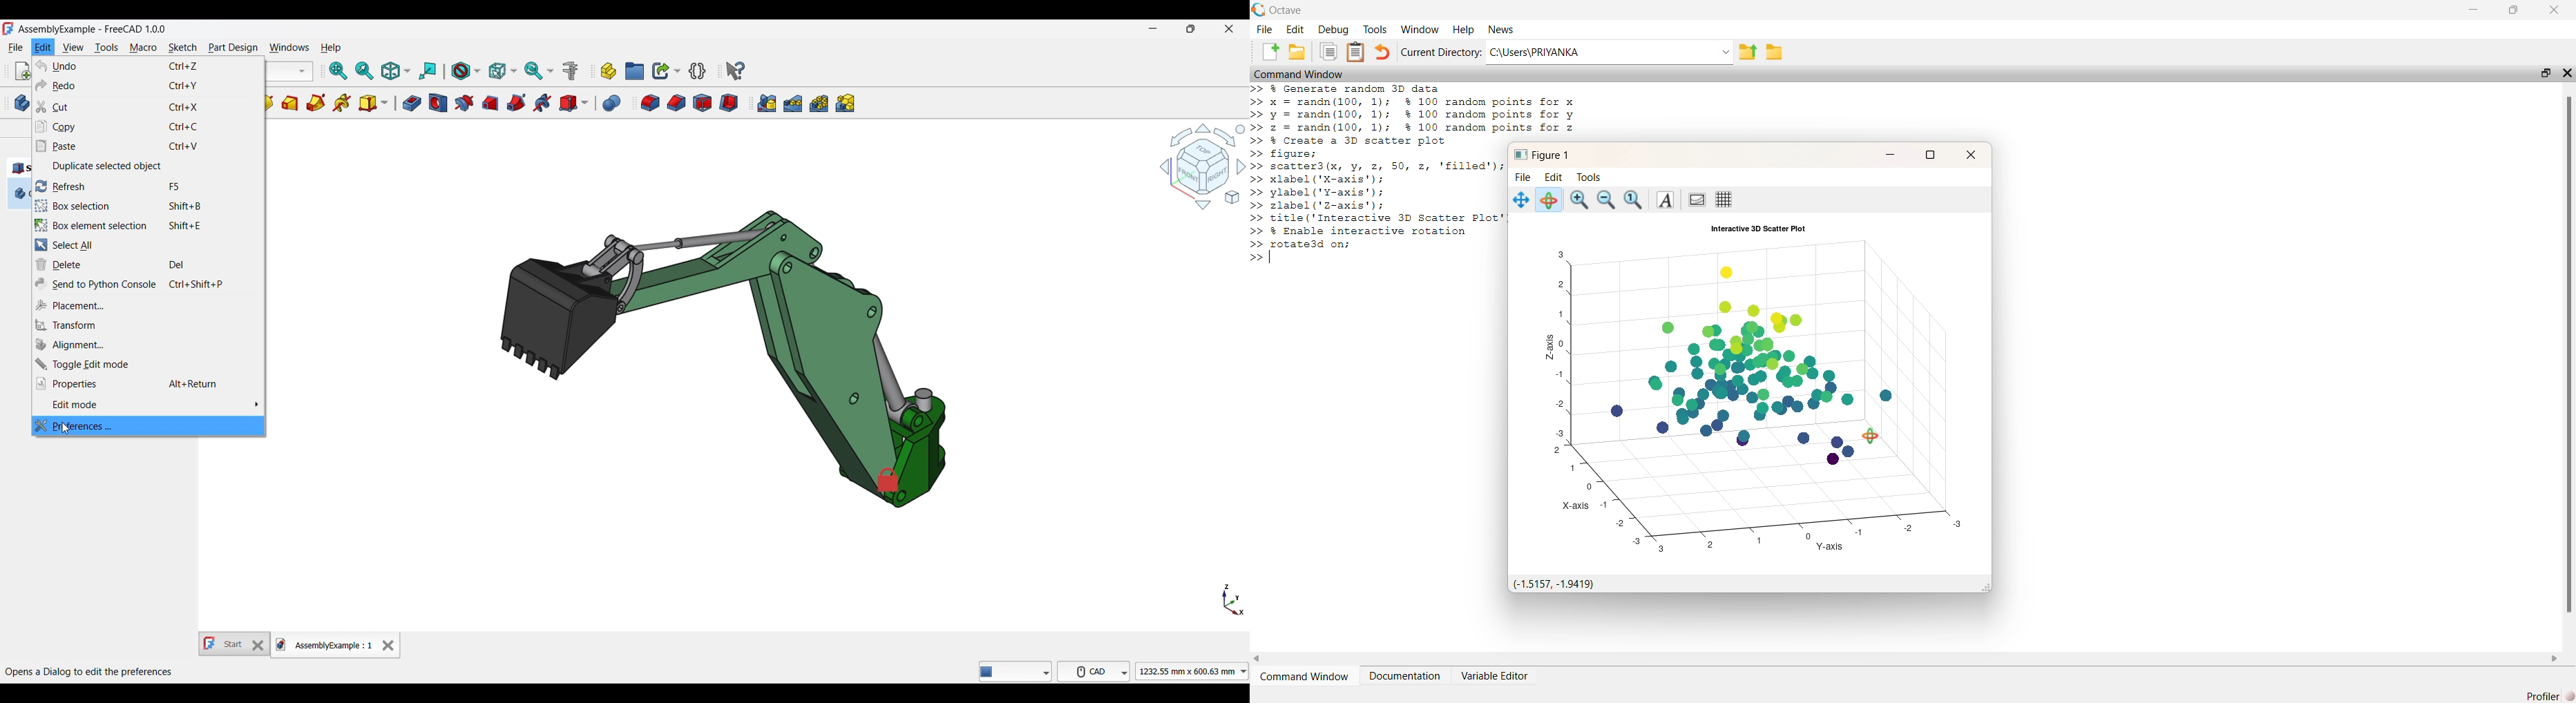 Image resolution: width=2576 pixels, height=728 pixels. I want to click on Current tab, highlighted, so click(326, 645).